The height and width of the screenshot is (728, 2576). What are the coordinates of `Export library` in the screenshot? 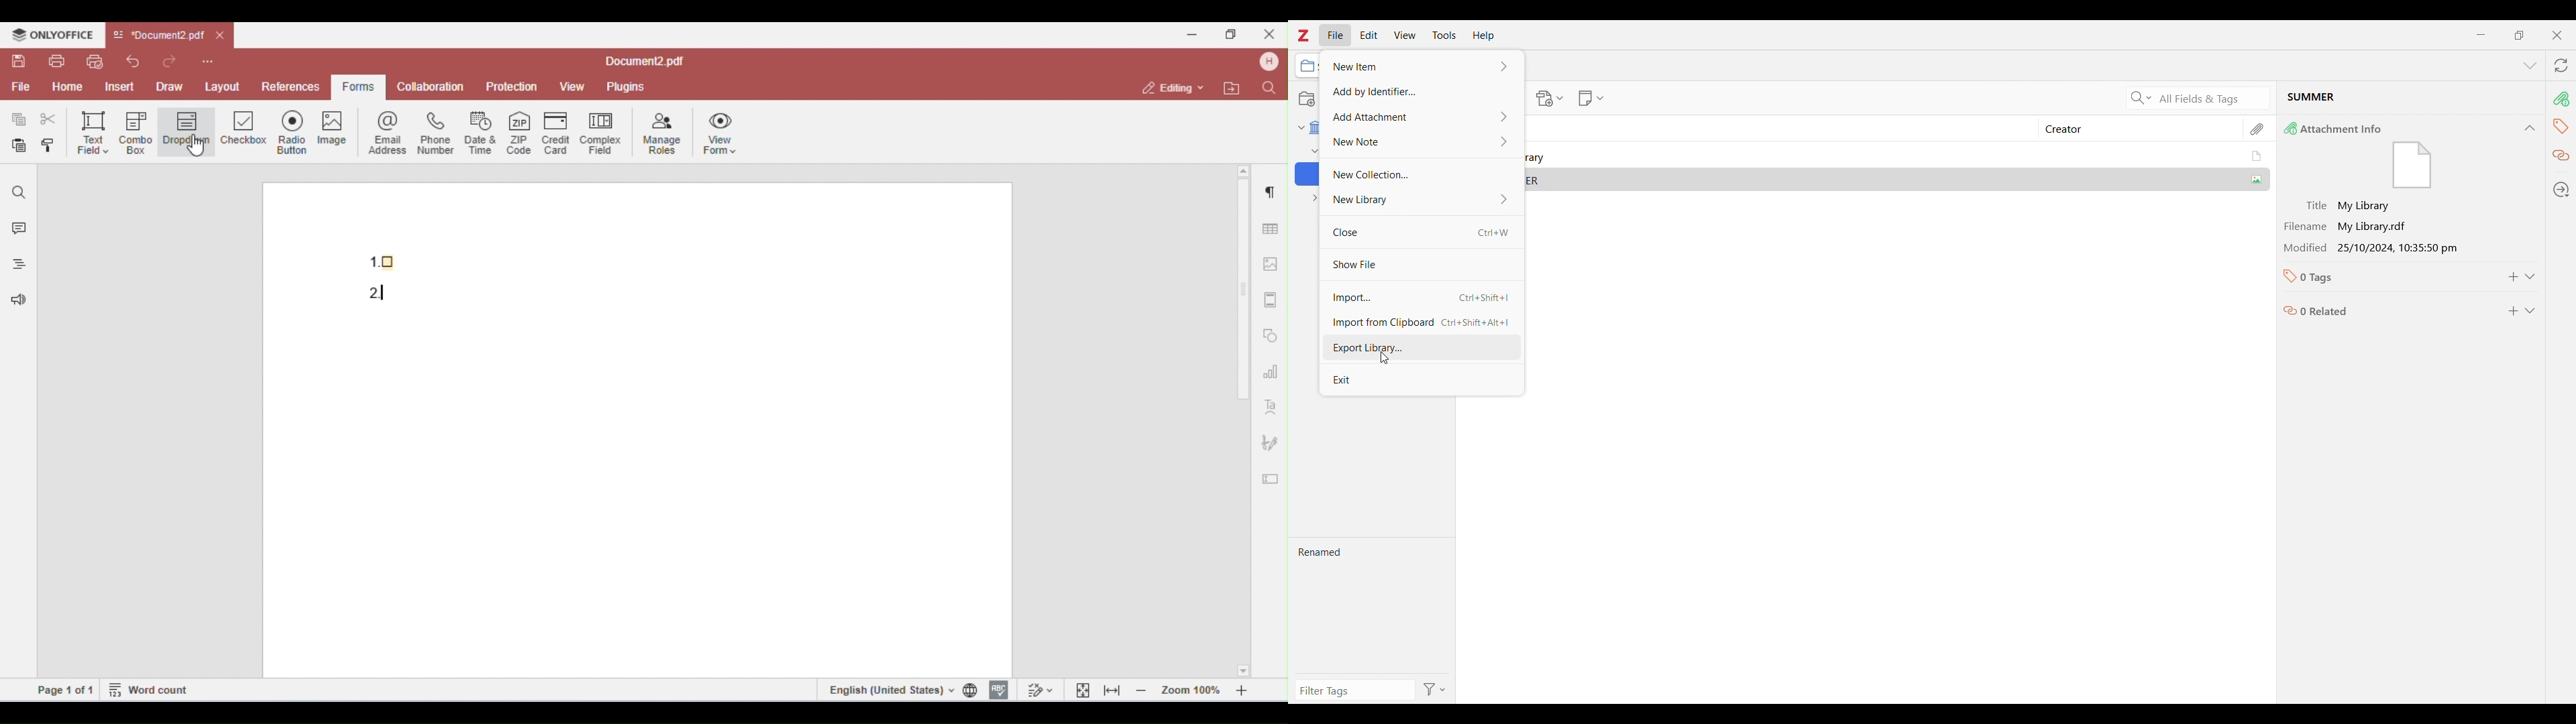 It's located at (1419, 349).